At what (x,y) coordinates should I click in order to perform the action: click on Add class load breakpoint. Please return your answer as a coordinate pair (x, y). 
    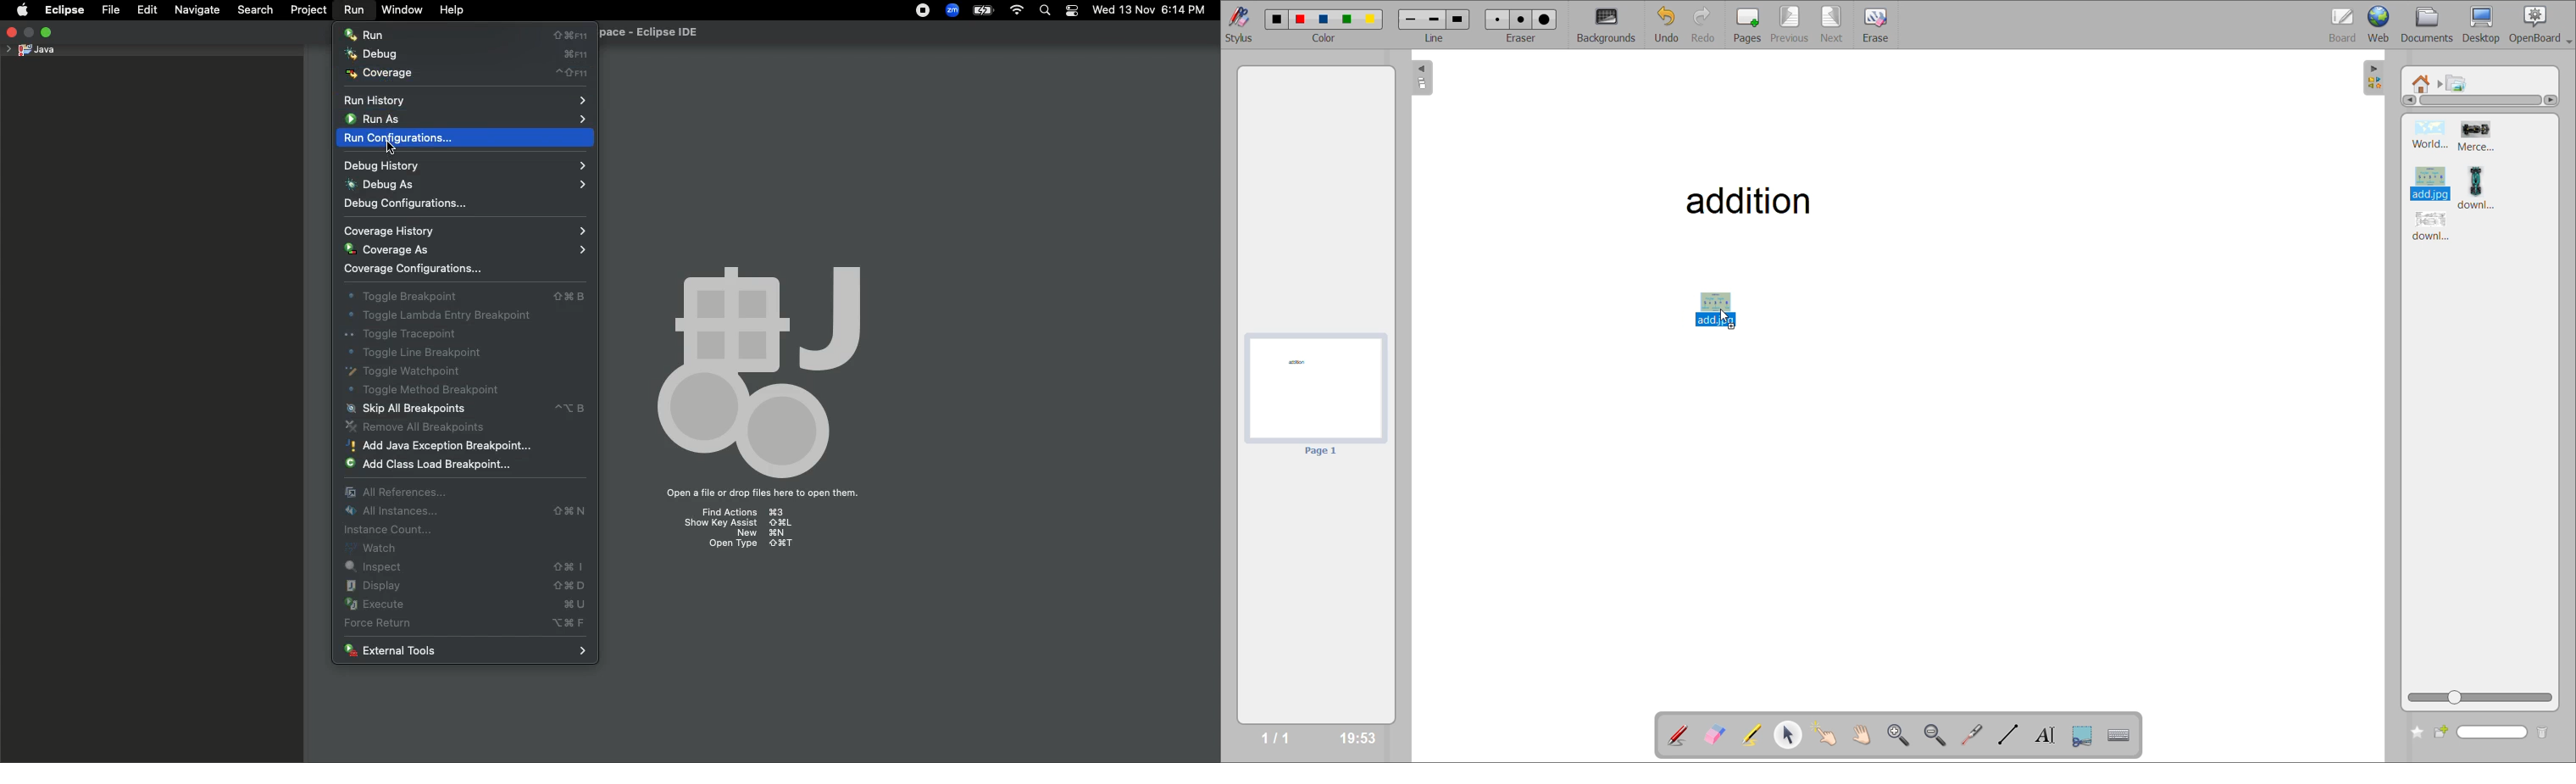
    Looking at the image, I should click on (426, 466).